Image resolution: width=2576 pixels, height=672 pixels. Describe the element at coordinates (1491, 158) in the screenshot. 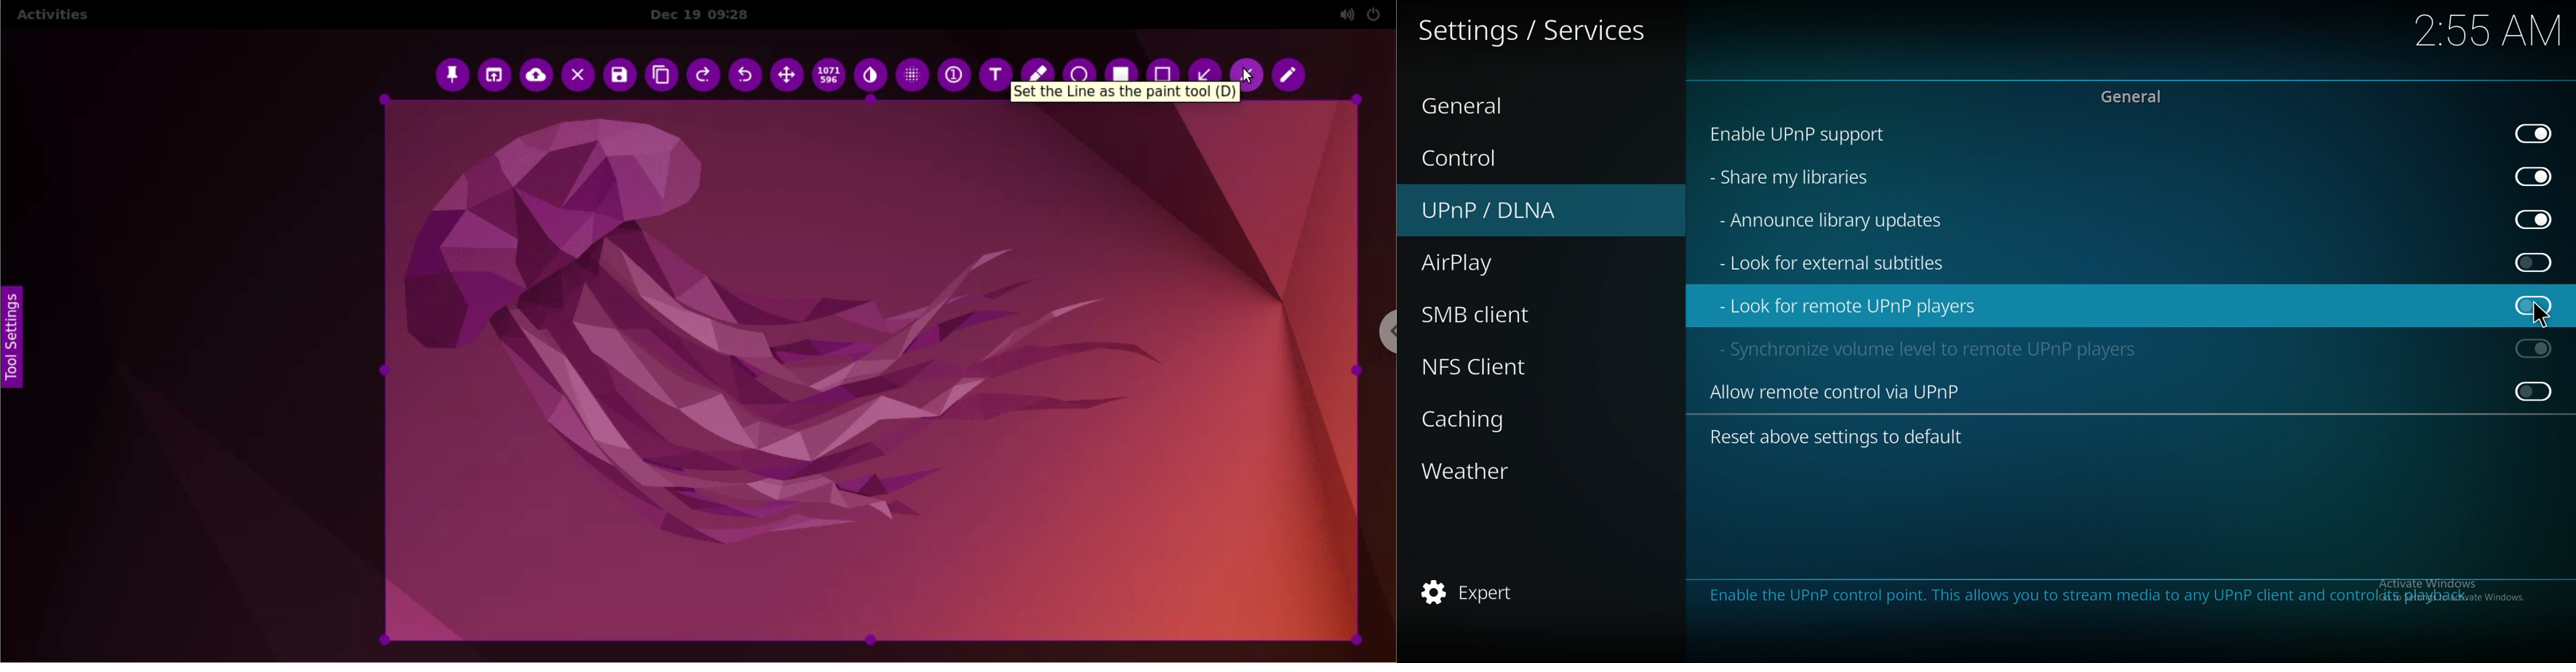

I see `control` at that location.